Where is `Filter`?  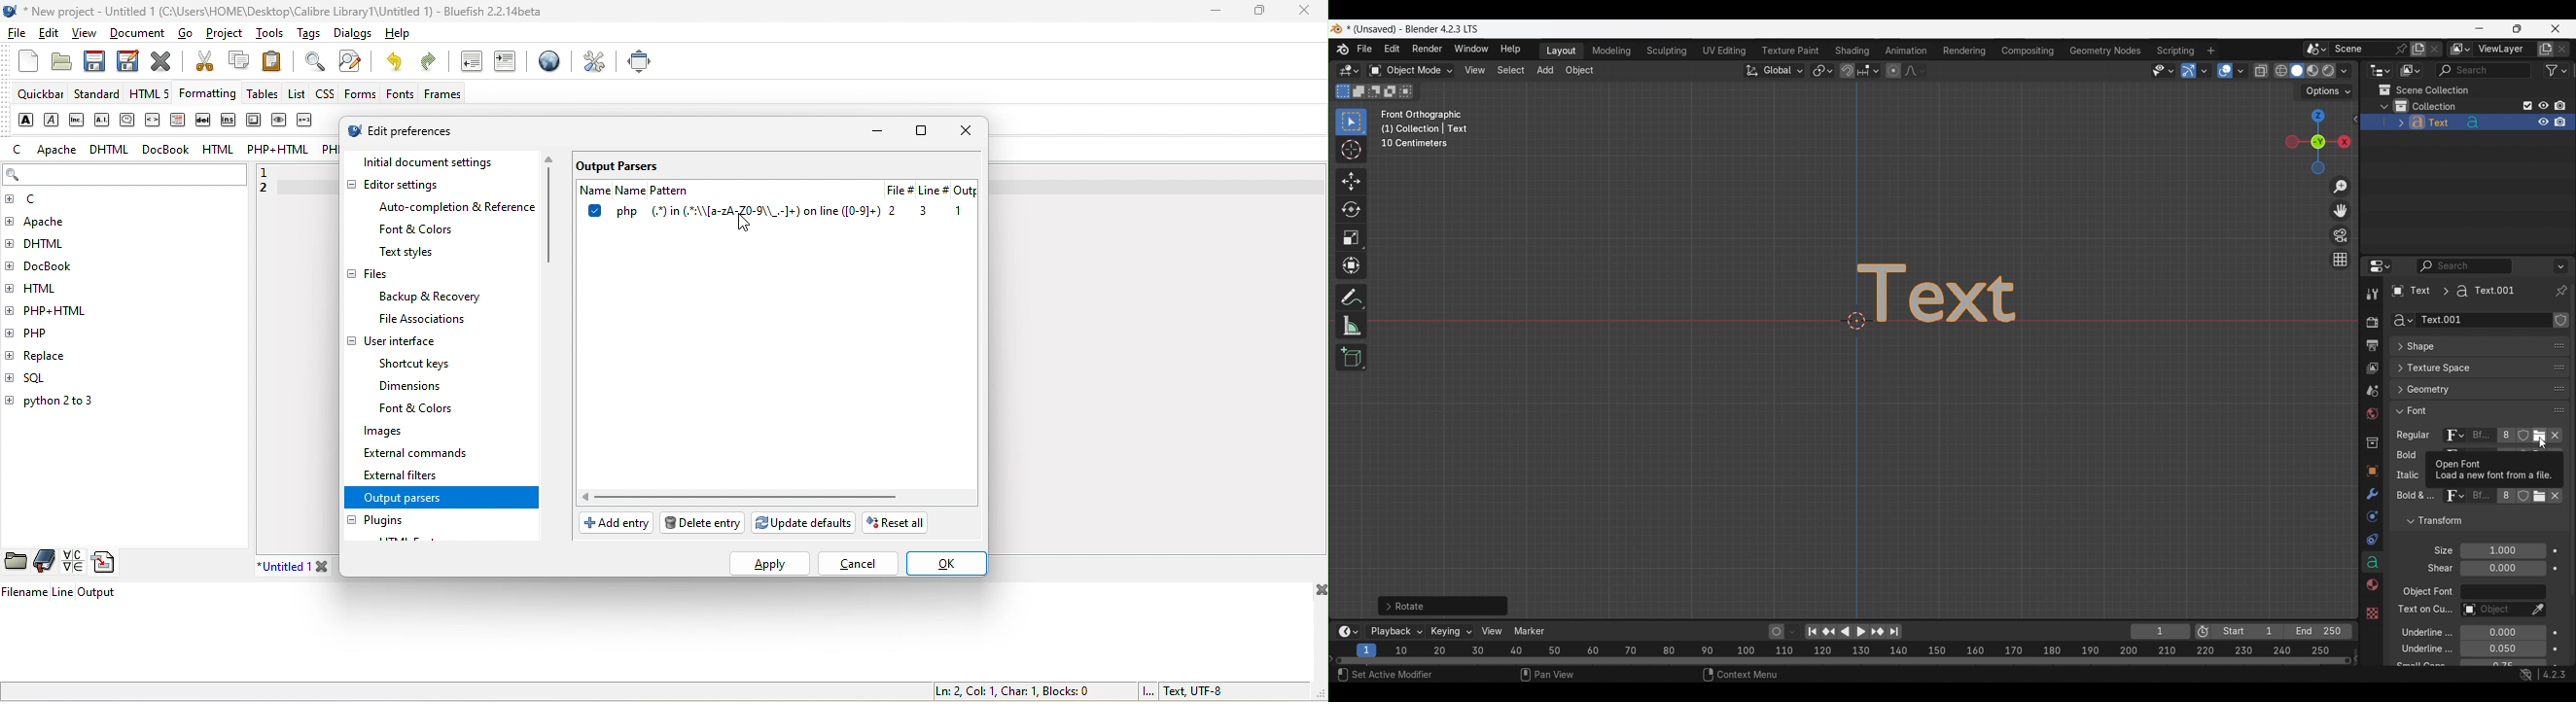 Filter is located at coordinates (2557, 70).